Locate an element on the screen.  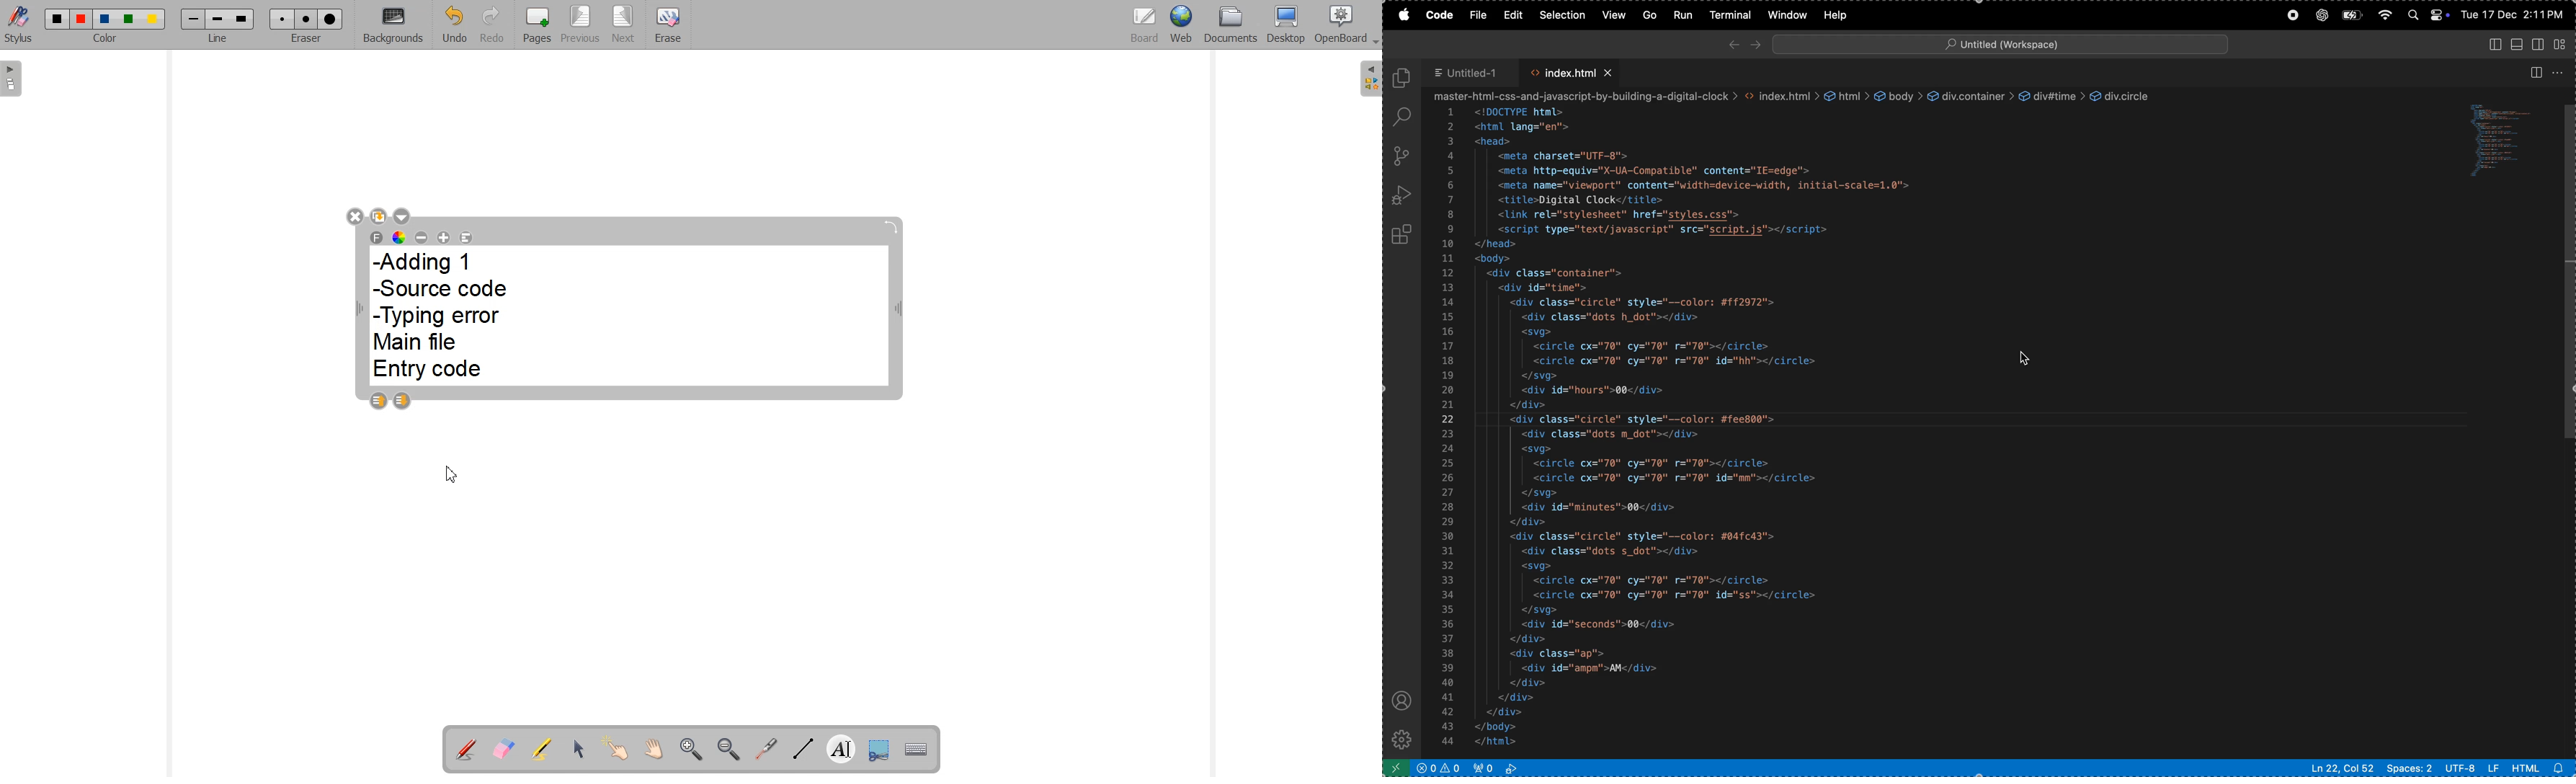
no problems is located at coordinates (1441, 767).